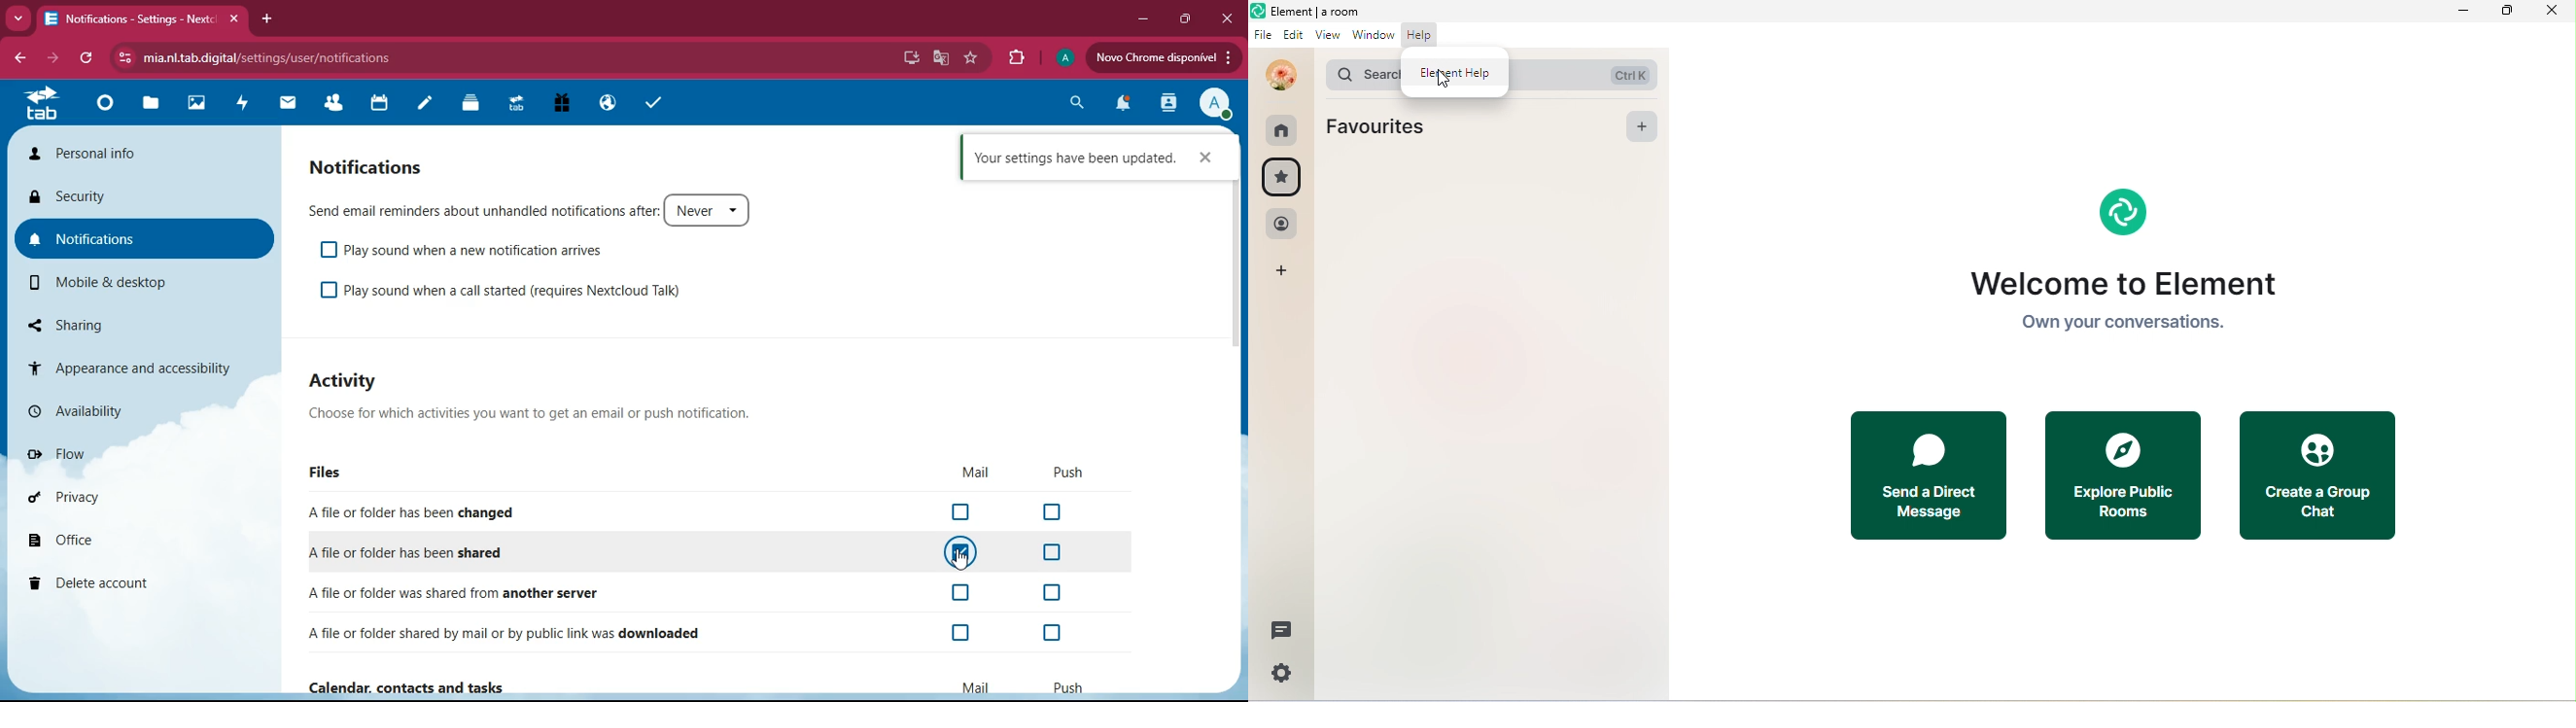 The image size is (2576, 728). What do you see at coordinates (2322, 472) in the screenshot?
I see `create a group chat` at bounding box center [2322, 472].